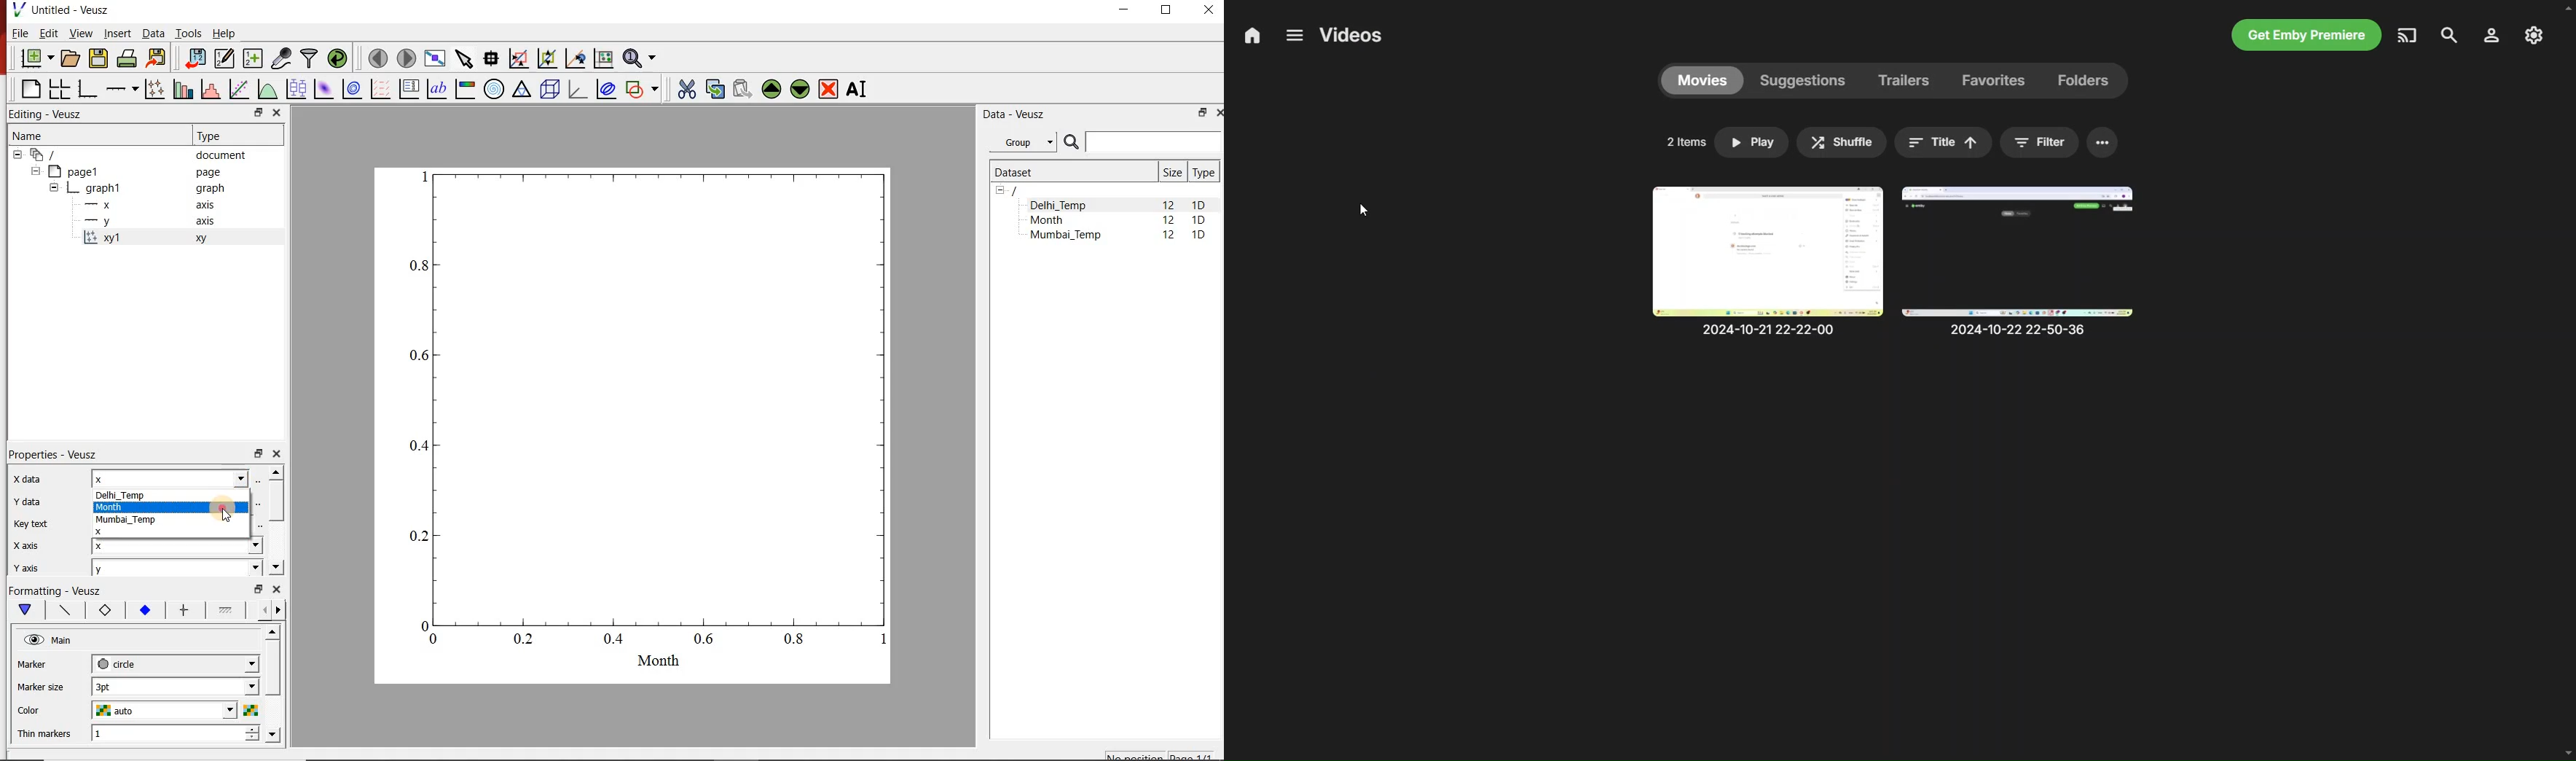 The height and width of the screenshot is (784, 2576). Describe the element at coordinates (36, 58) in the screenshot. I see `new document` at that location.